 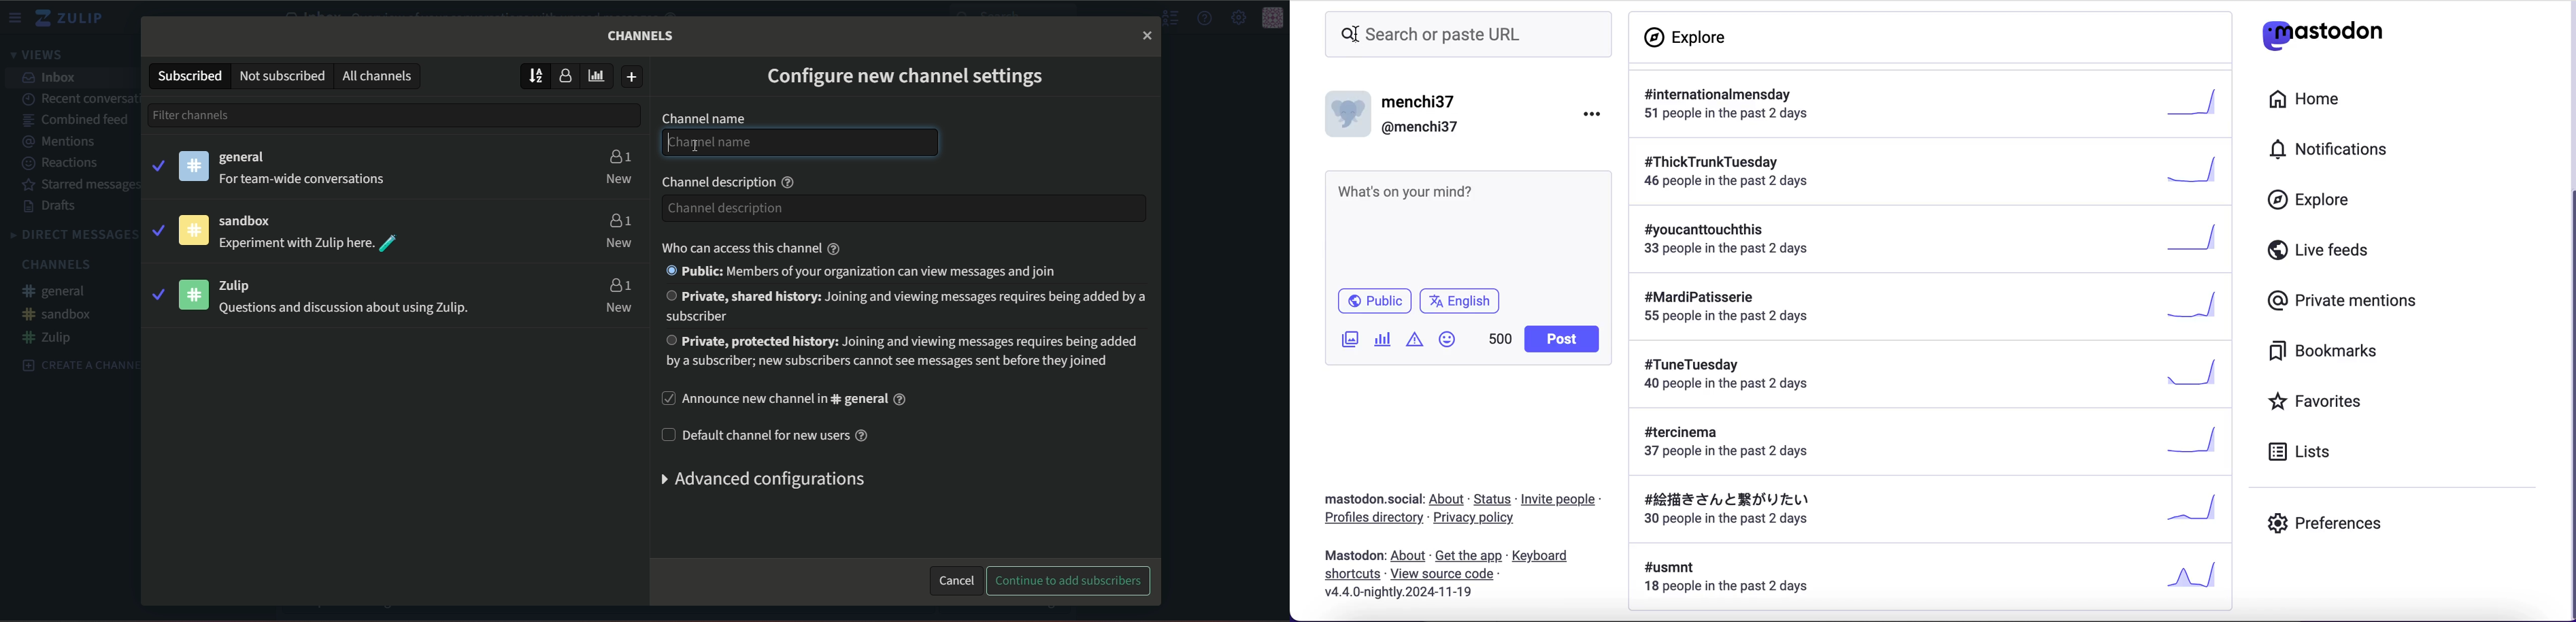 What do you see at coordinates (306, 180) in the screenshot?
I see `your team-wide conversation` at bounding box center [306, 180].